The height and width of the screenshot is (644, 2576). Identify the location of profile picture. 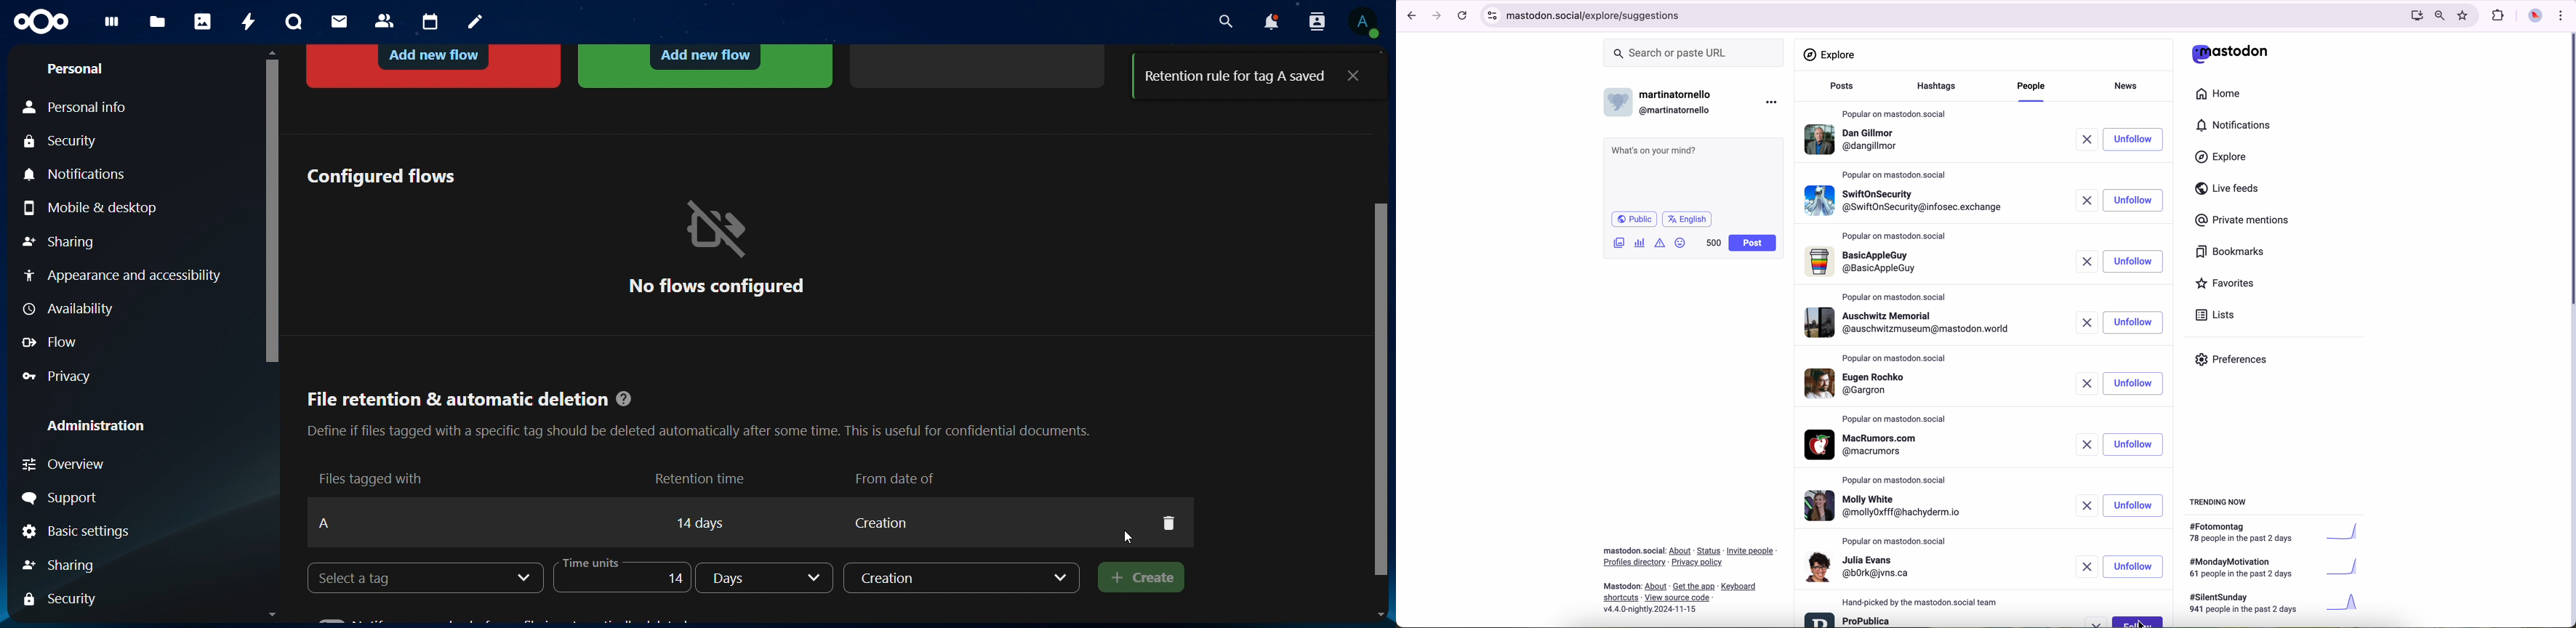
(2533, 17).